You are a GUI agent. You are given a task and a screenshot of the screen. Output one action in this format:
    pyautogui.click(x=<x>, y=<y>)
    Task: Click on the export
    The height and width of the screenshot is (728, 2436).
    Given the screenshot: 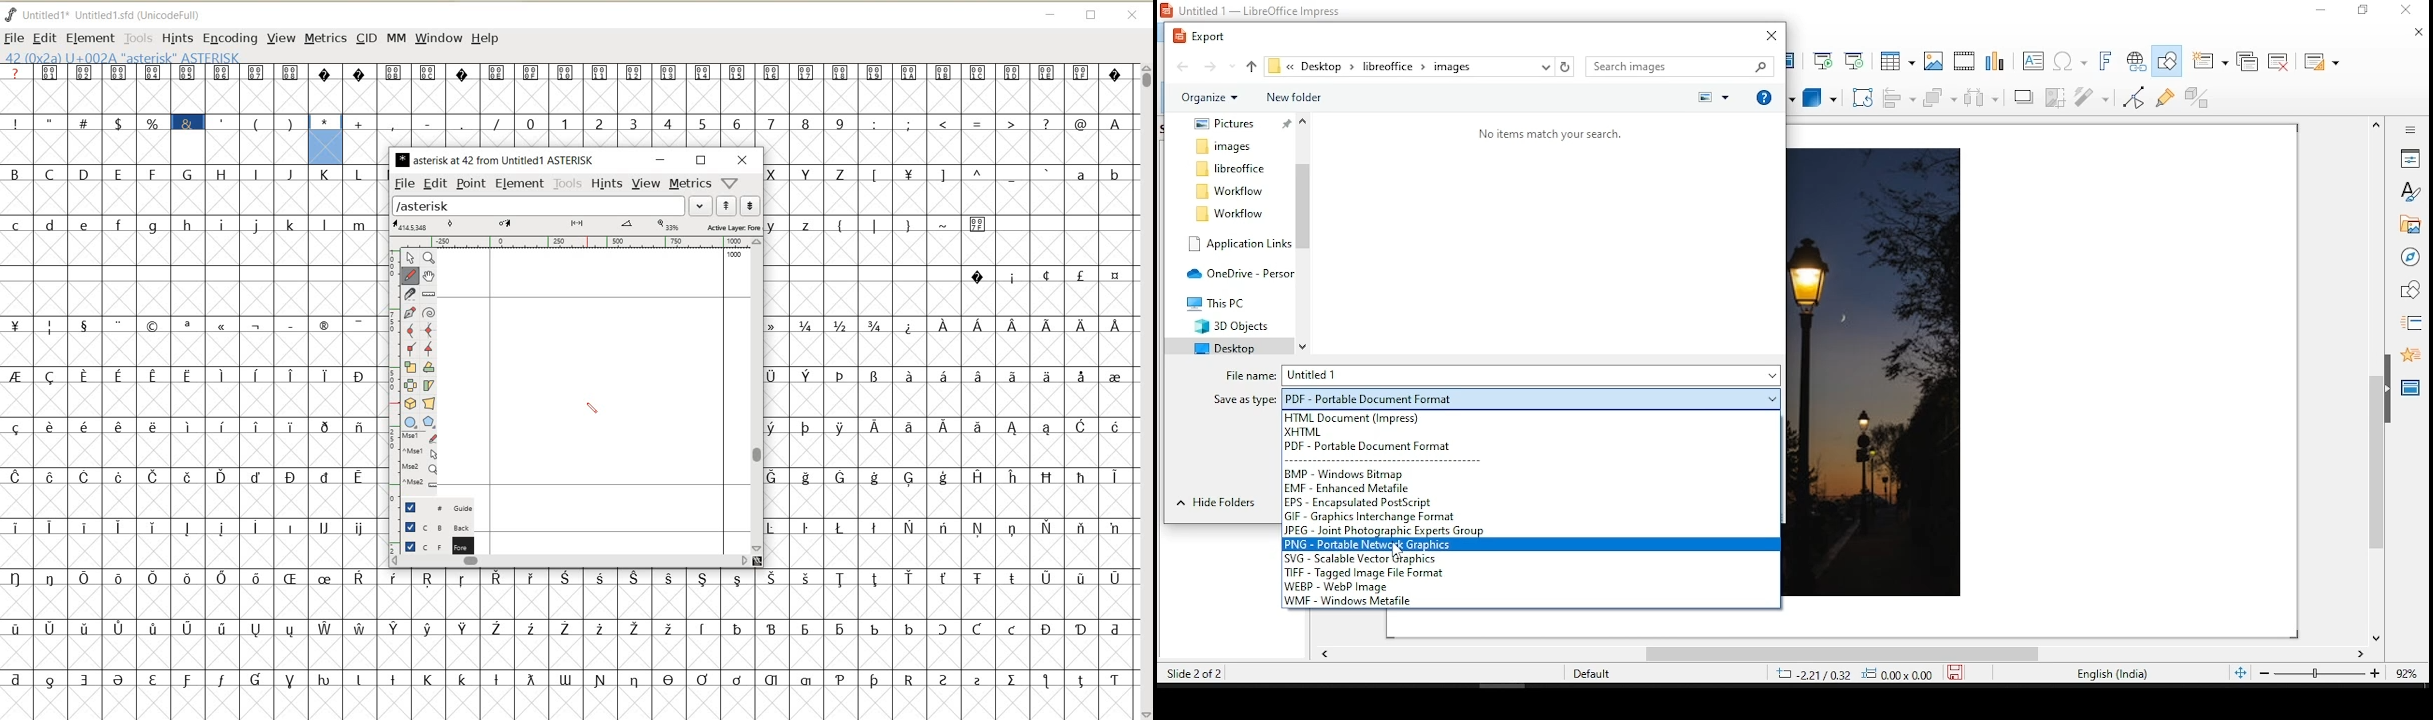 What is the action you would take?
    pyautogui.click(x=1204, y=36)
    